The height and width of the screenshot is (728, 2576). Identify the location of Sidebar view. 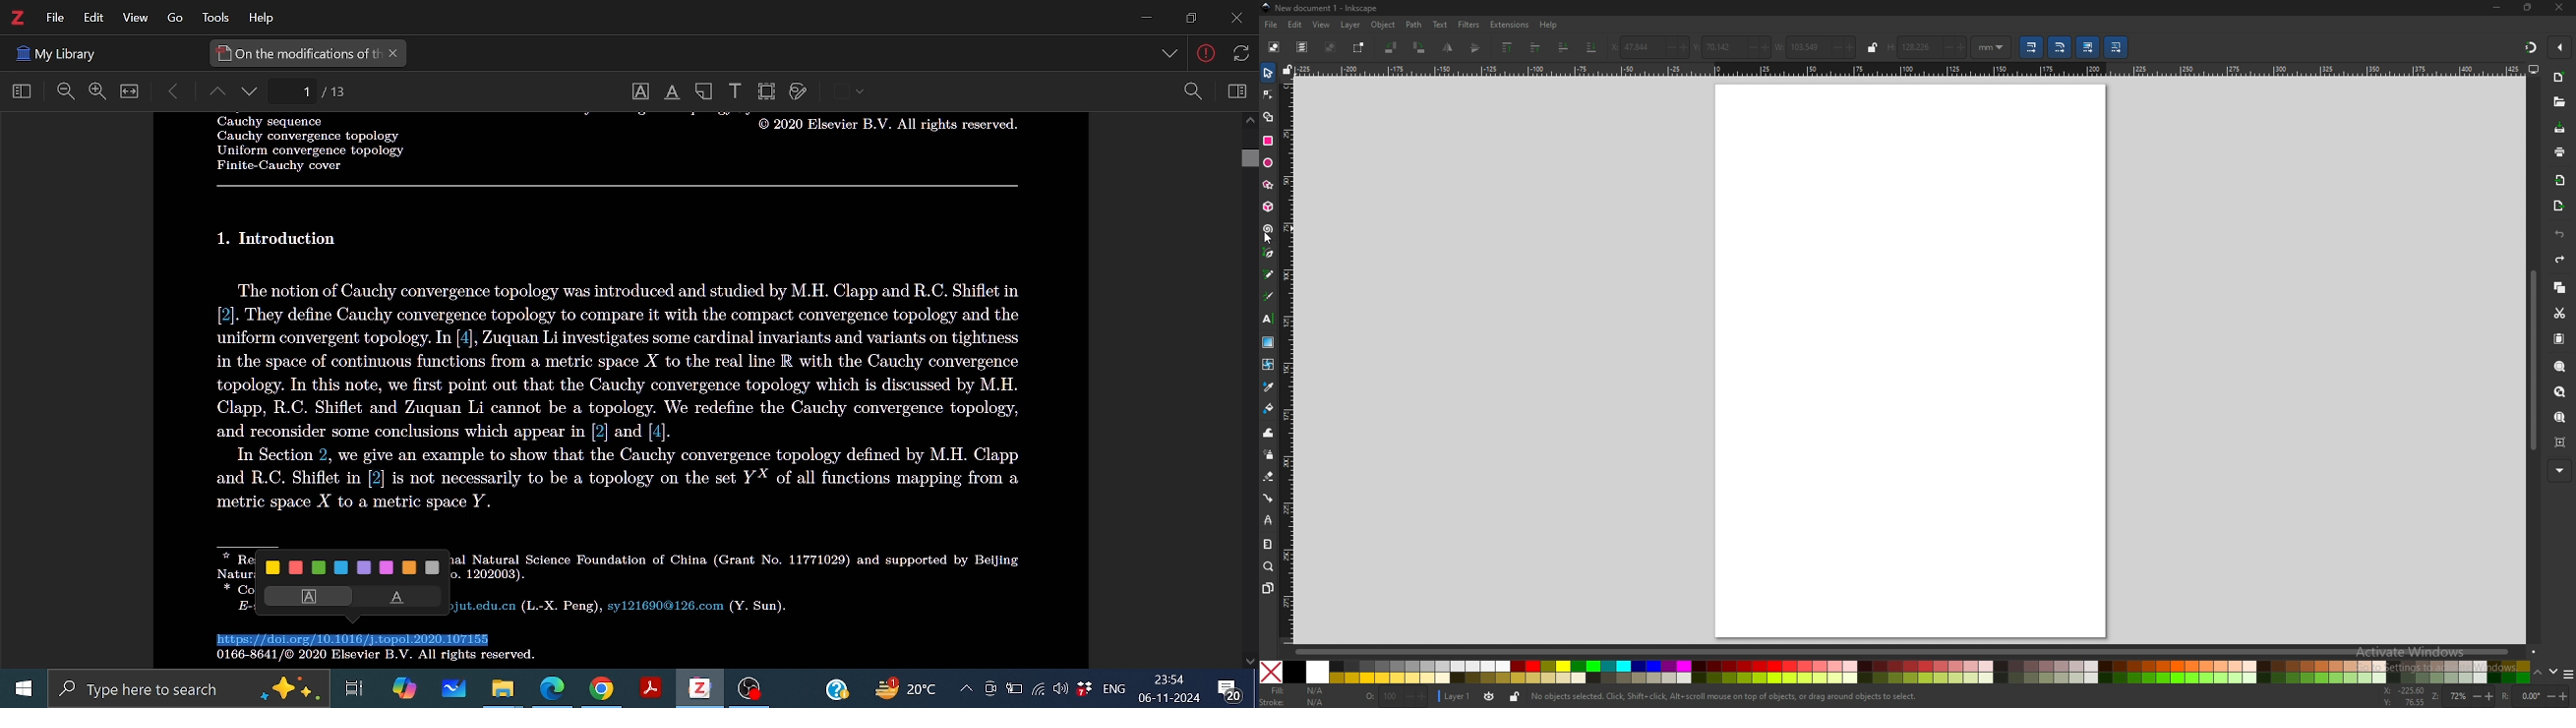
(1234, 91).